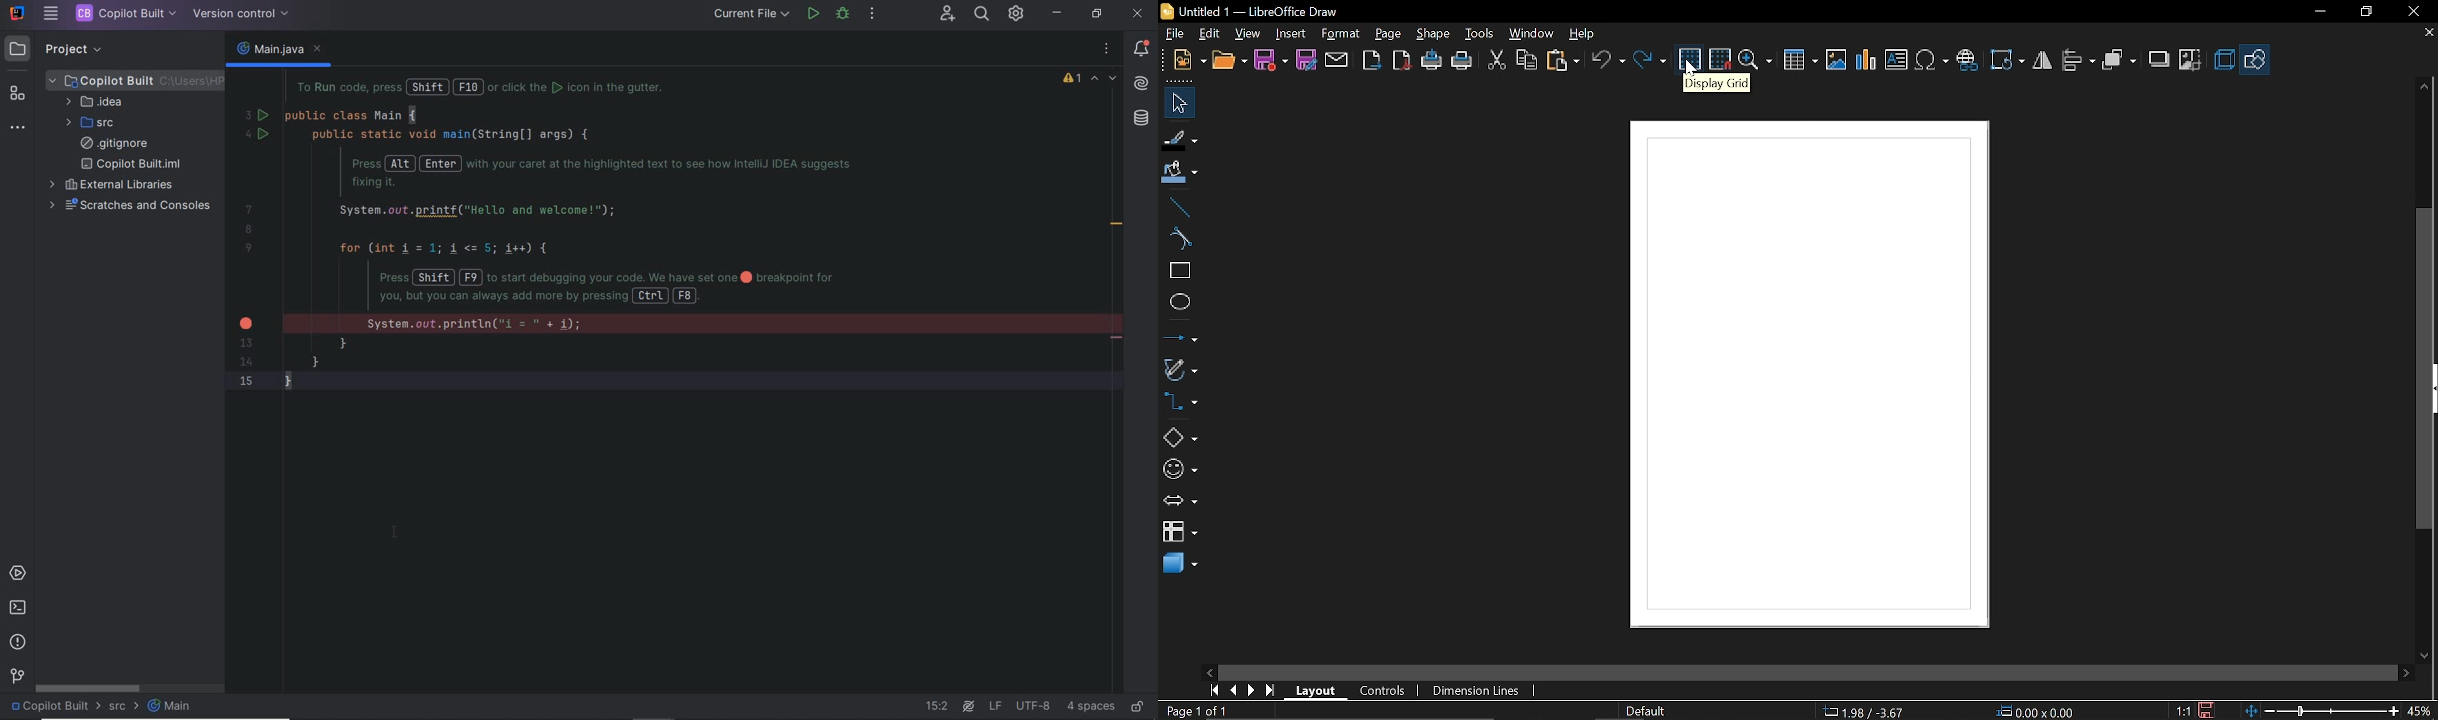 The width and height of the screenshot is (2464, 728). Describe the element at coordinates (1652, 59) in the screenshot. I see `redo` at that location.